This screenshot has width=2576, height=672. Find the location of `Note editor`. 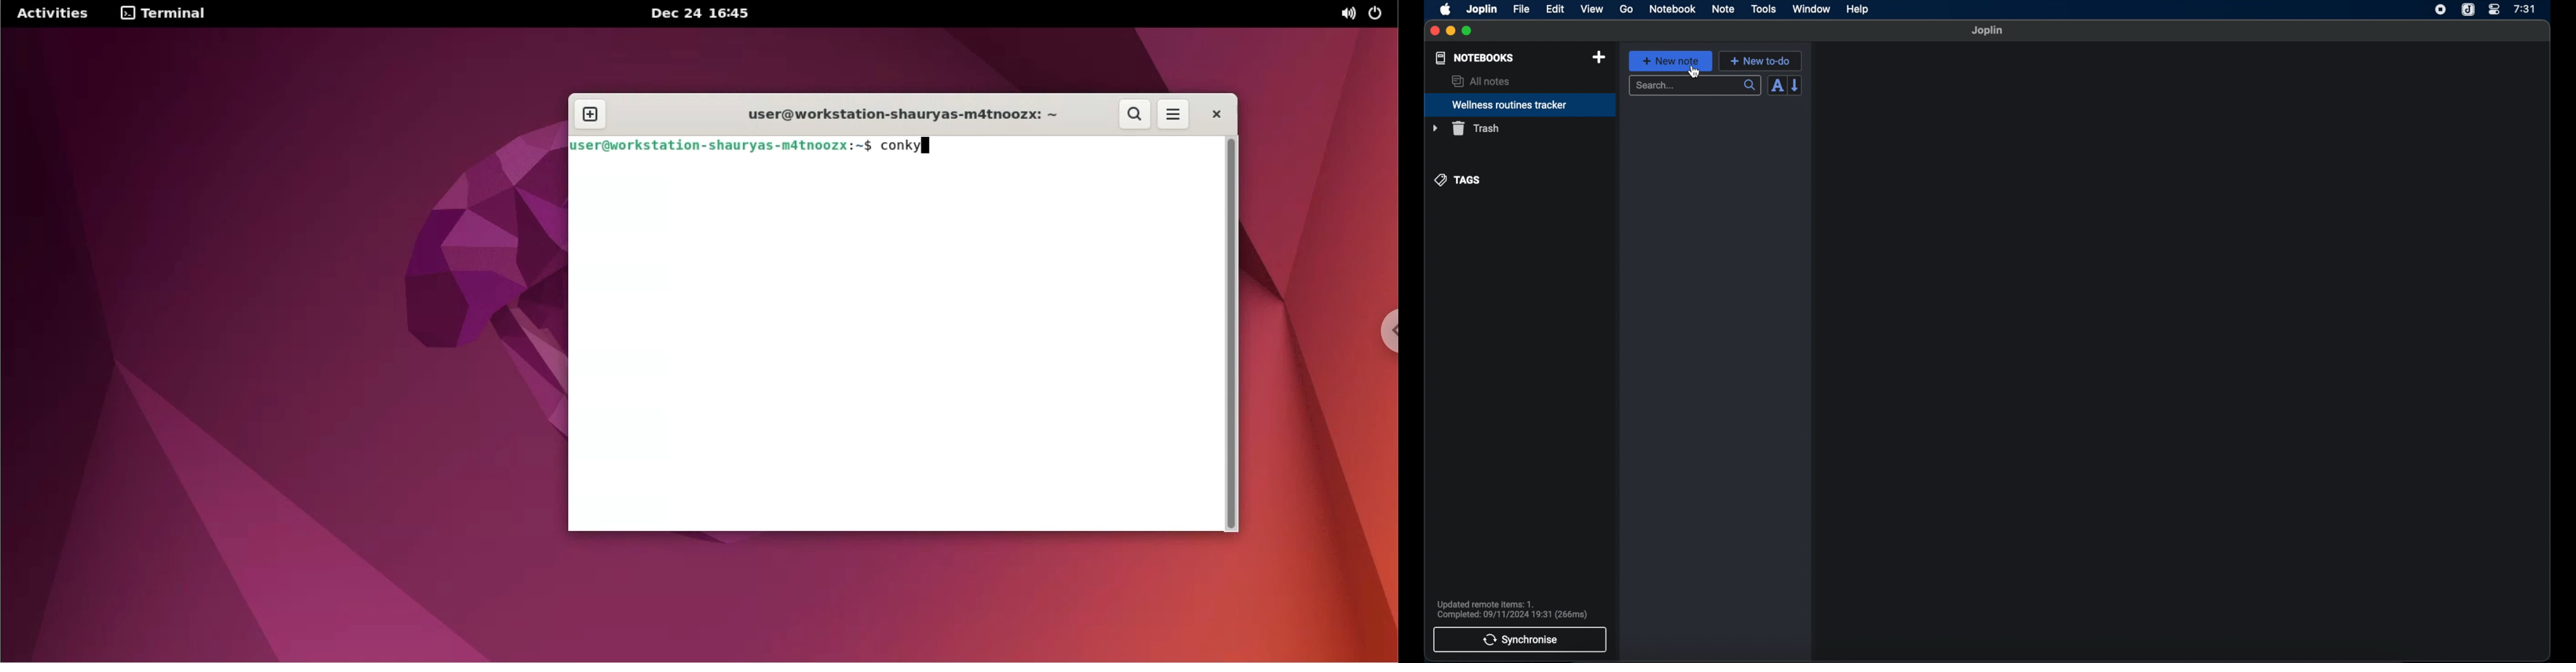

Note editor is located at coordinates (2183, 352).